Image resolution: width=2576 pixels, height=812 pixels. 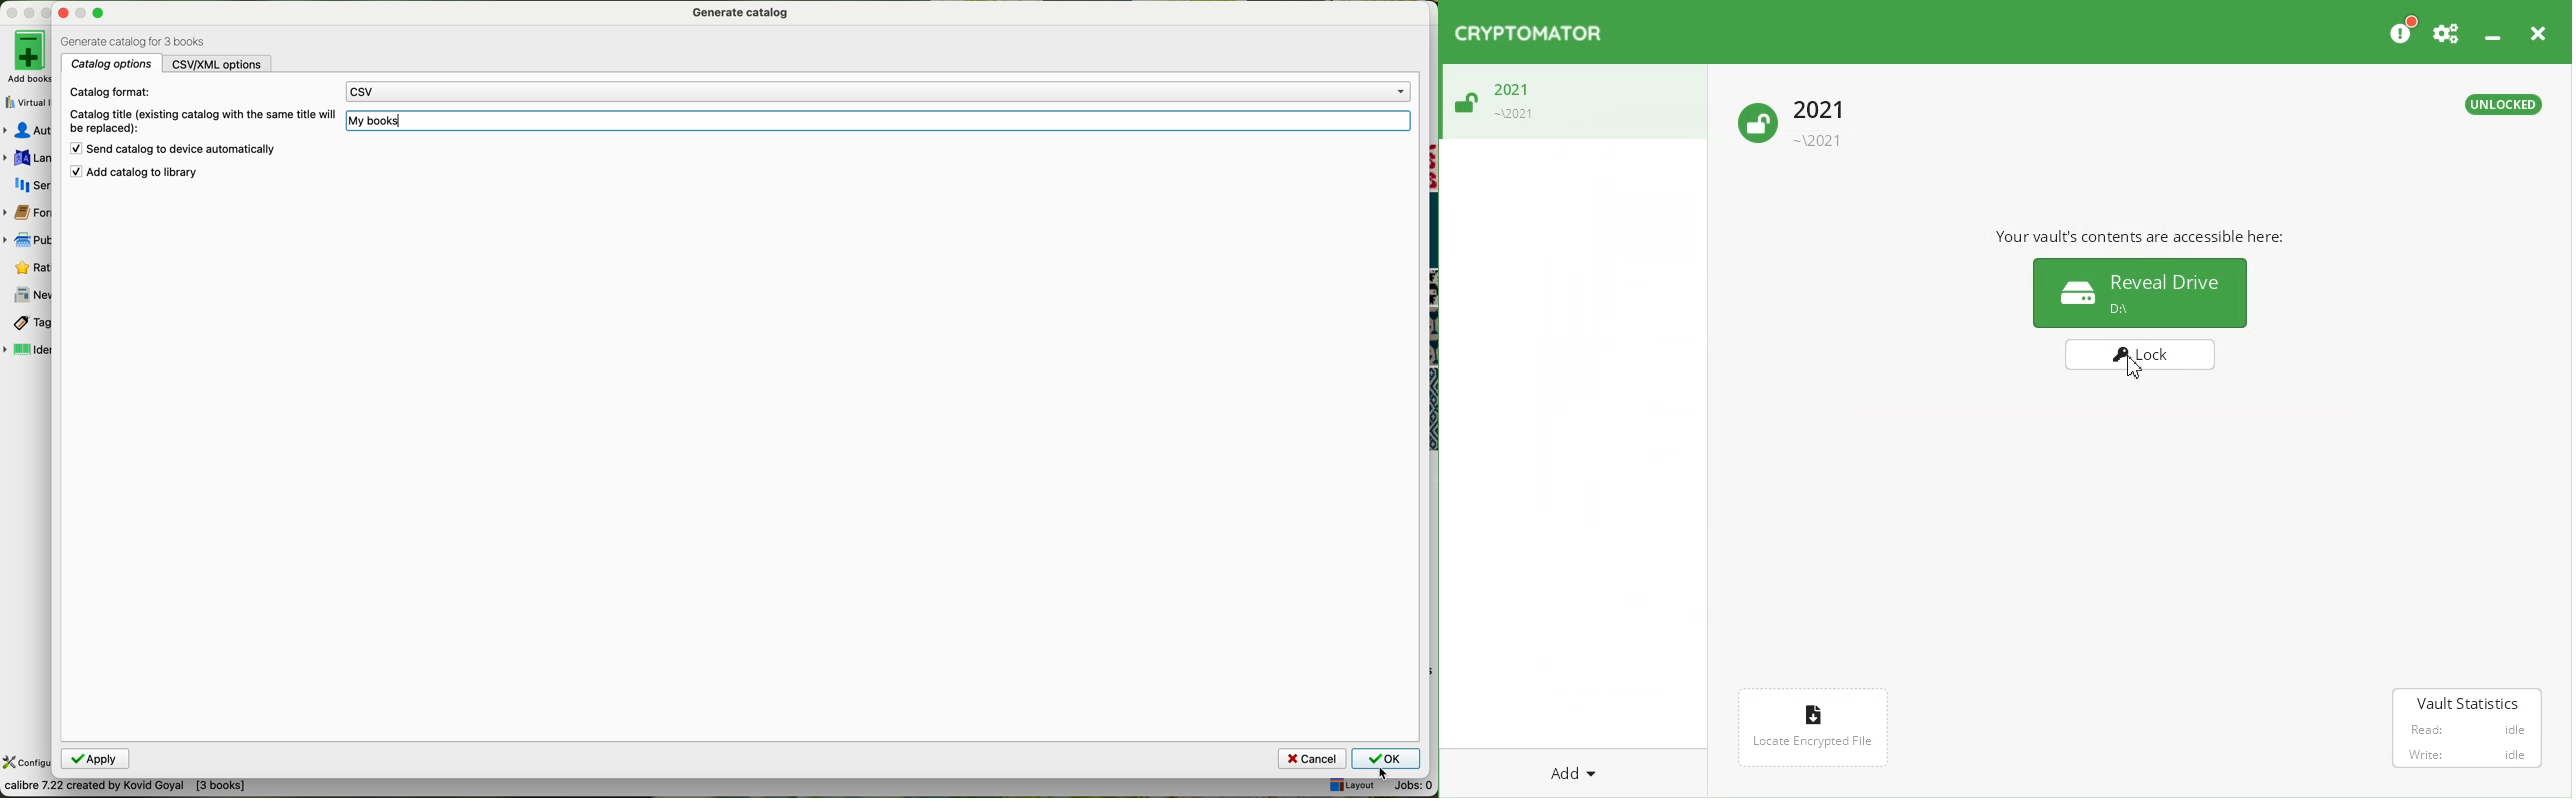 I want to click on Vault Statistics, so click(x=2468, y=730).